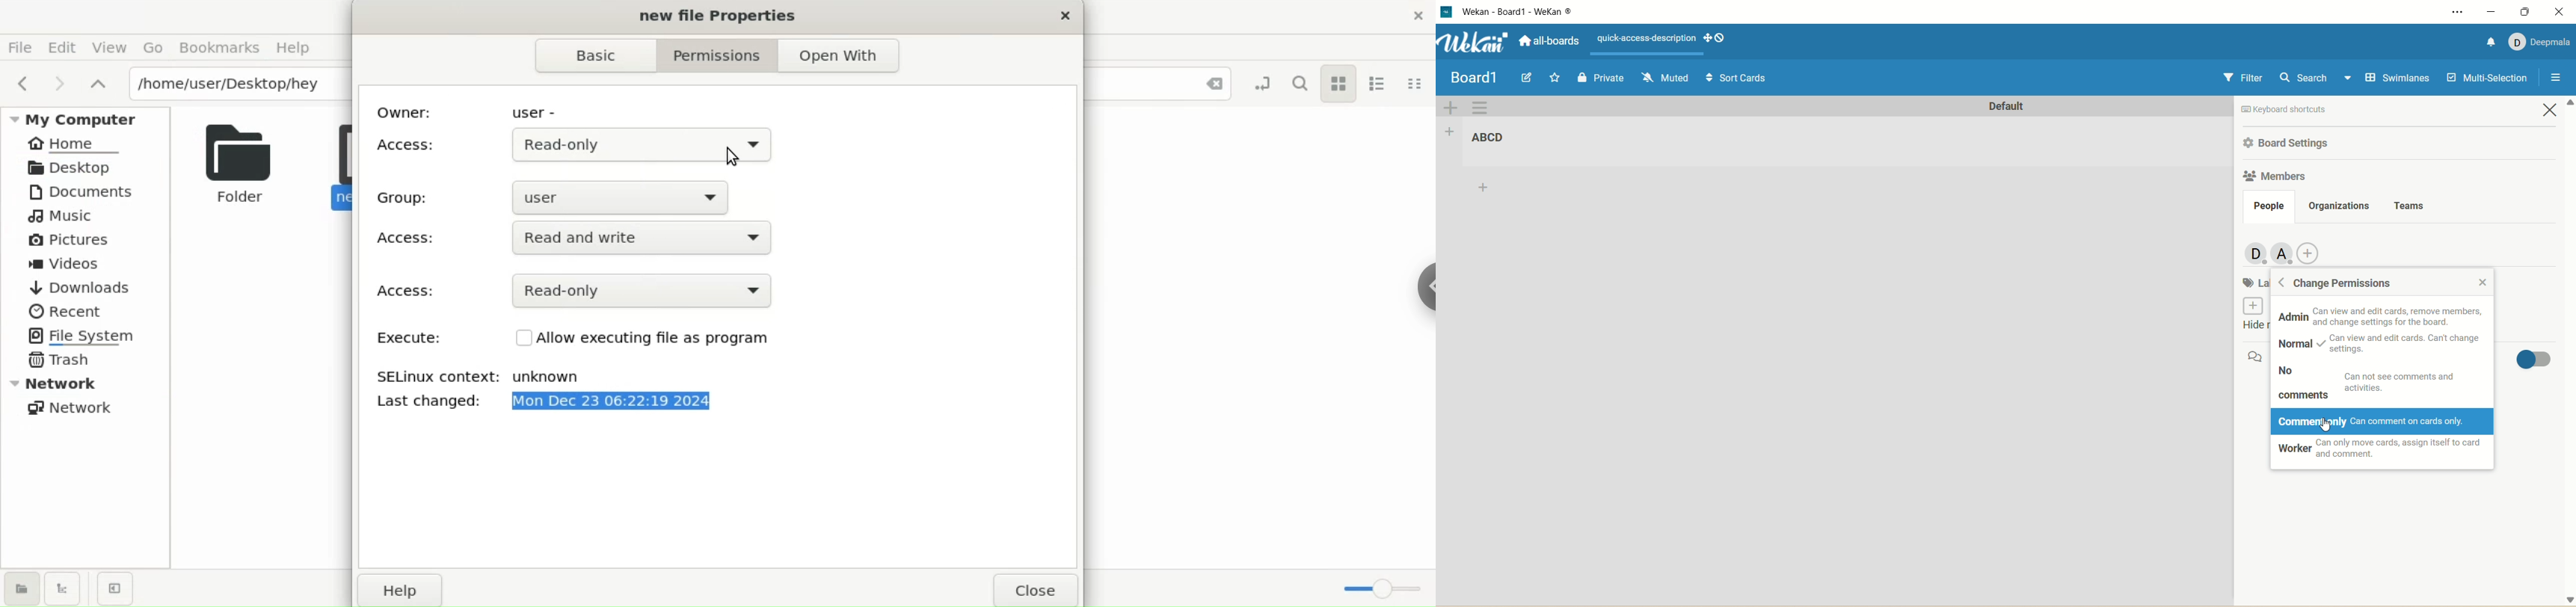 This screenshot has width=2576, height=616. I want to click on Sort Cards, so click(1735, 77).